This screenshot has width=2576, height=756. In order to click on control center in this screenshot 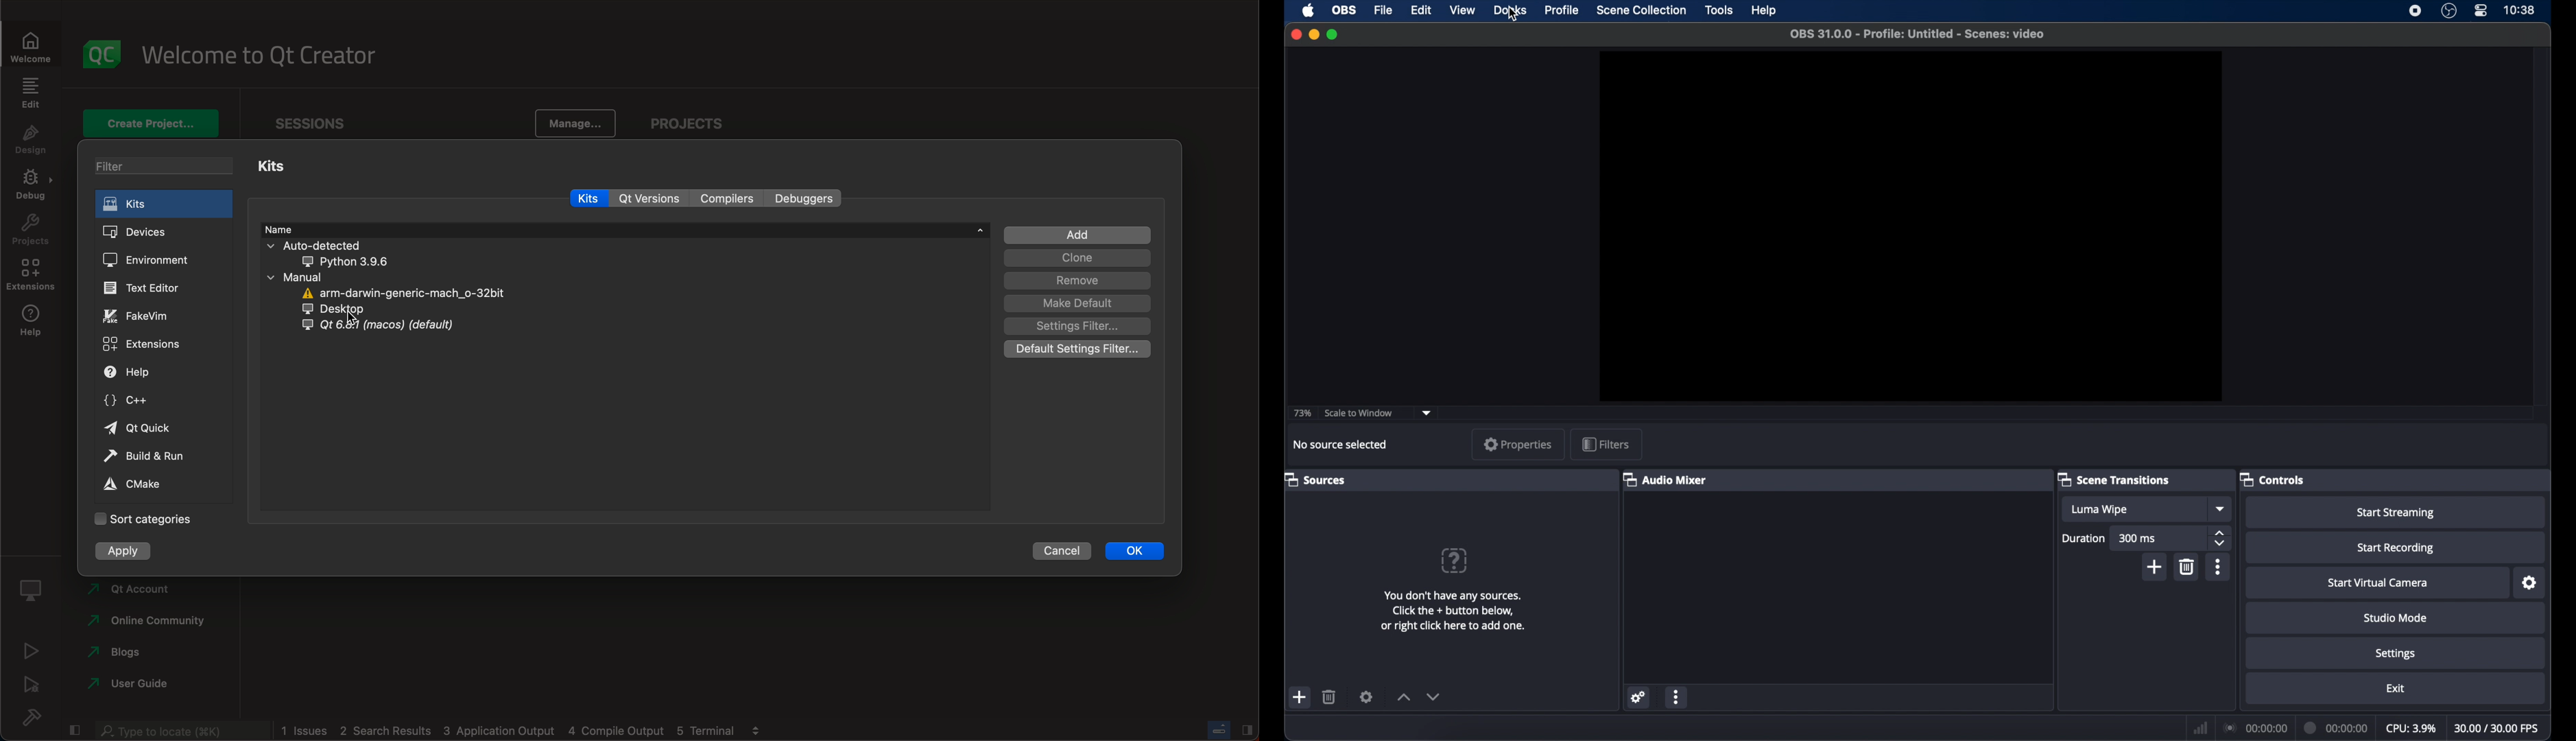, I will do `click(2480, 10)`.